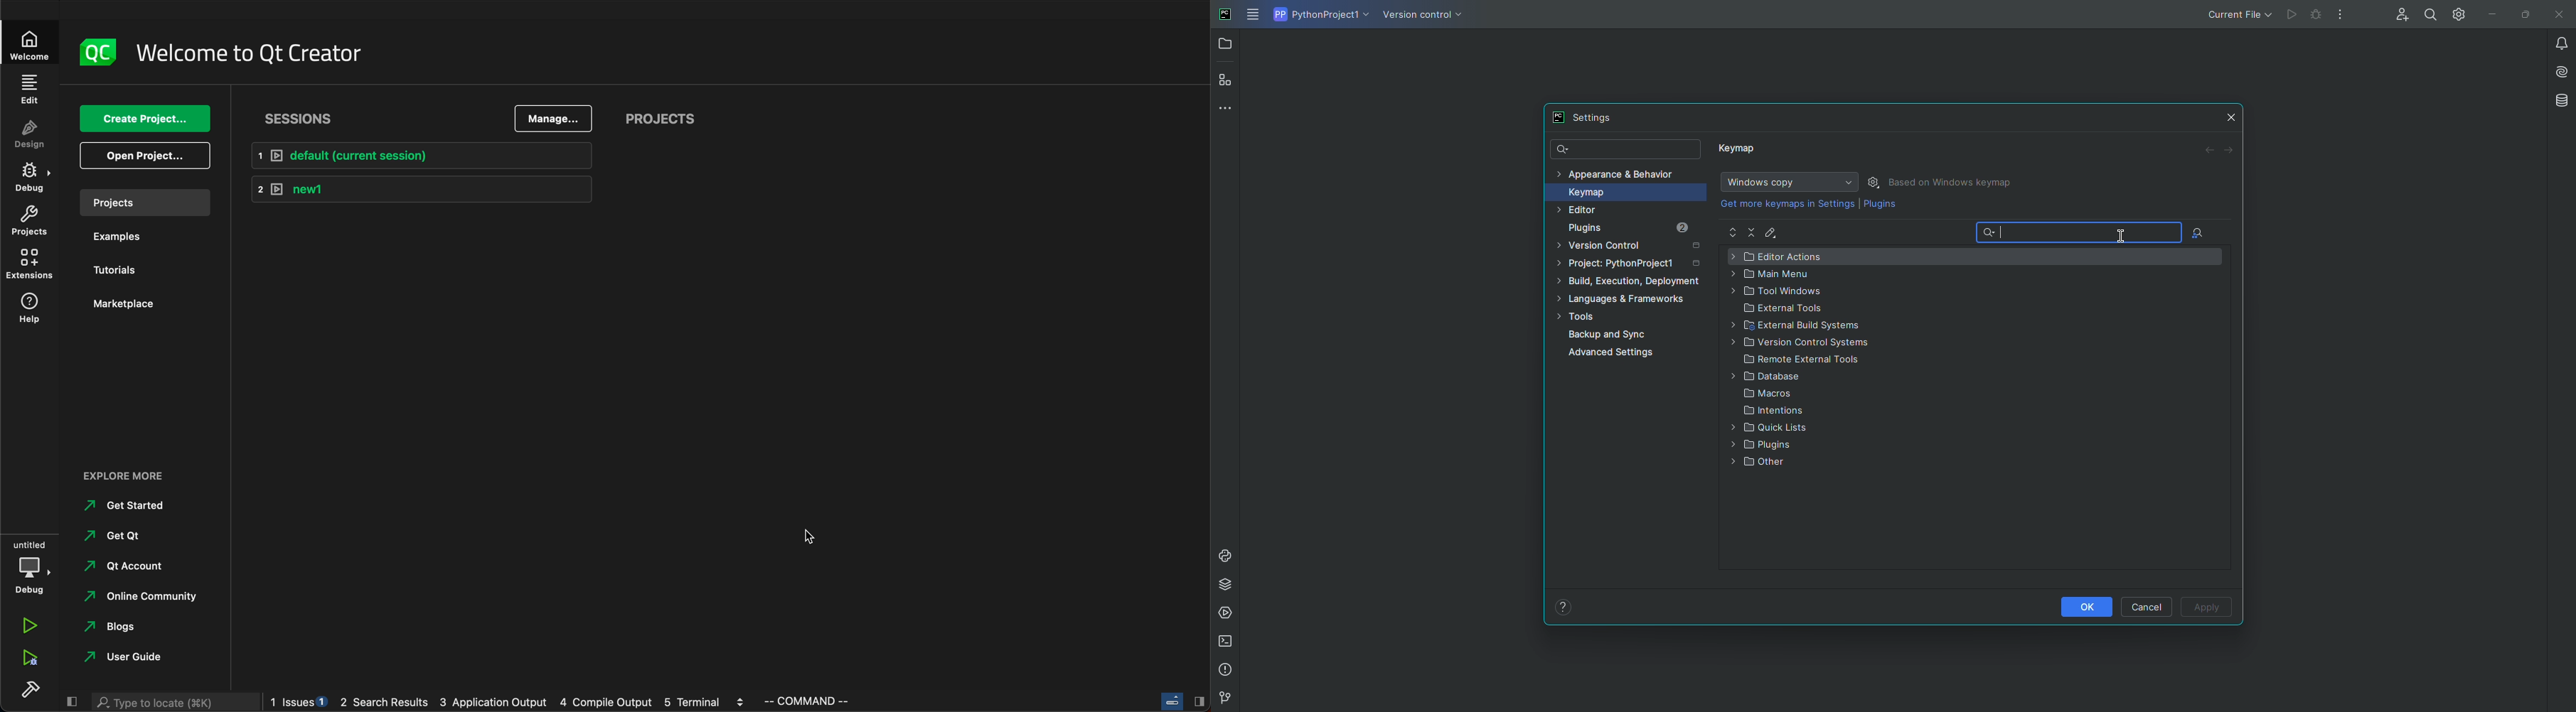  What do you see at coordinates (808, 538) in the screenshot?
I see `cursor` at bounding box center [808, 538].